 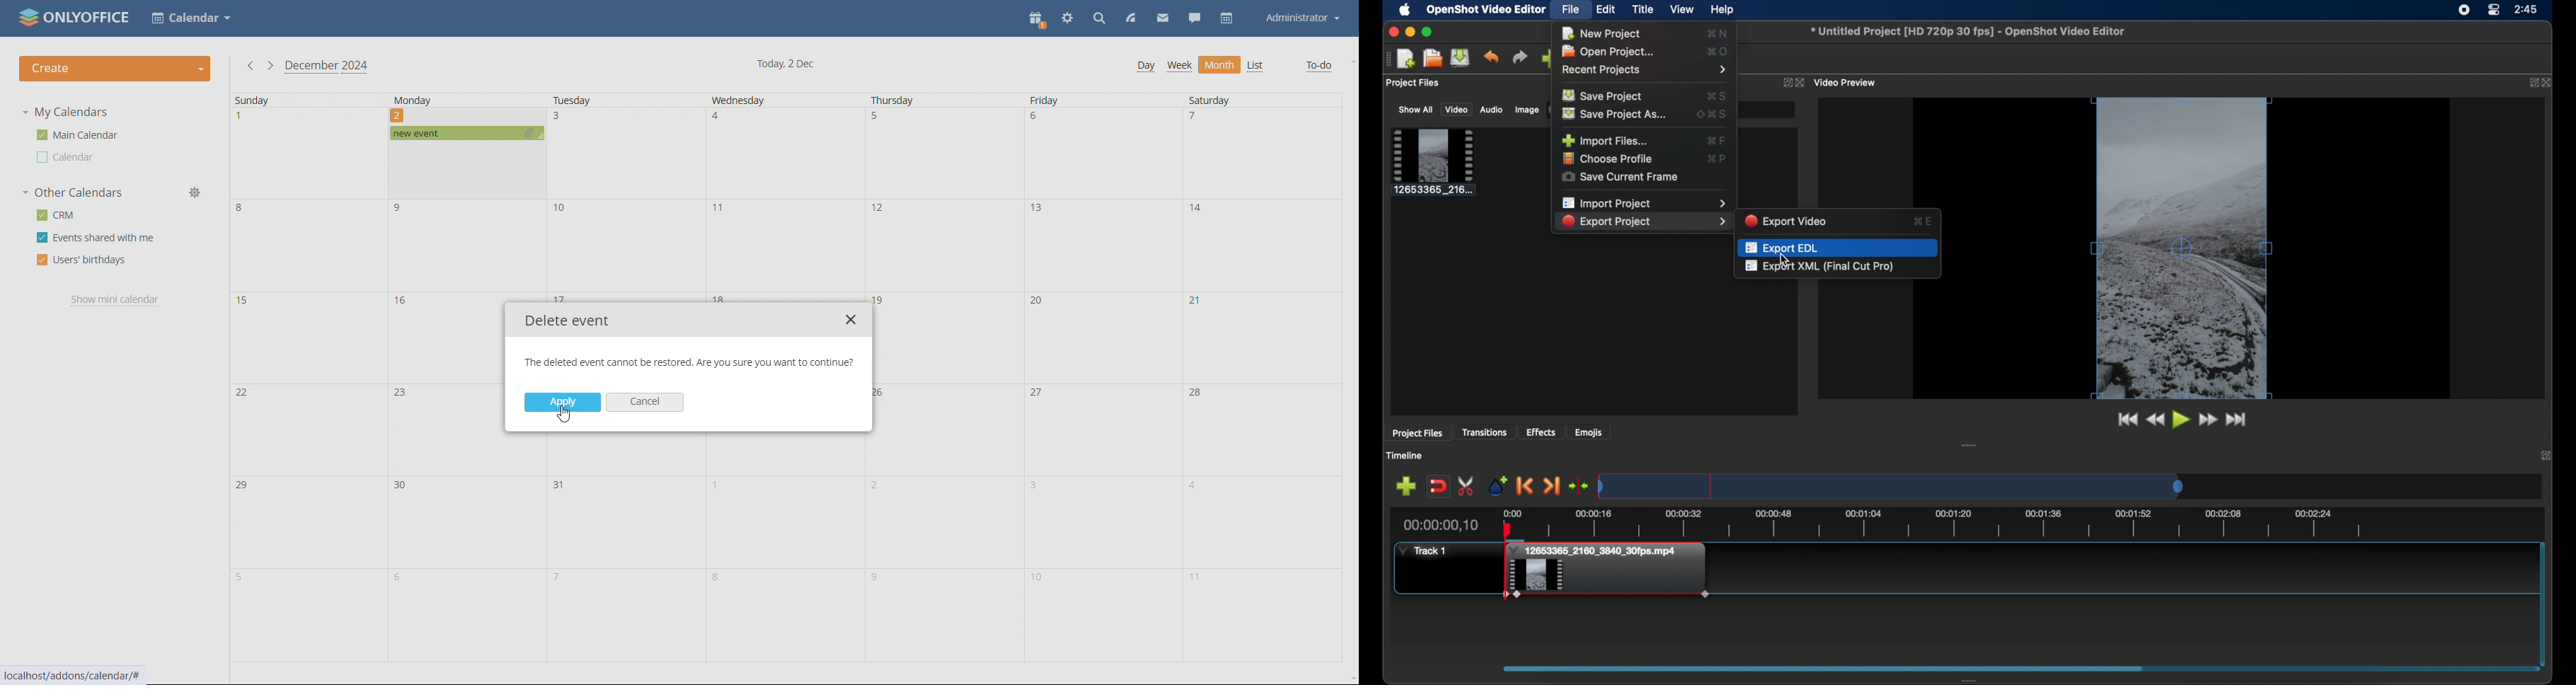 I want to click on open project  shortcut, so click(x=1718, y=51).